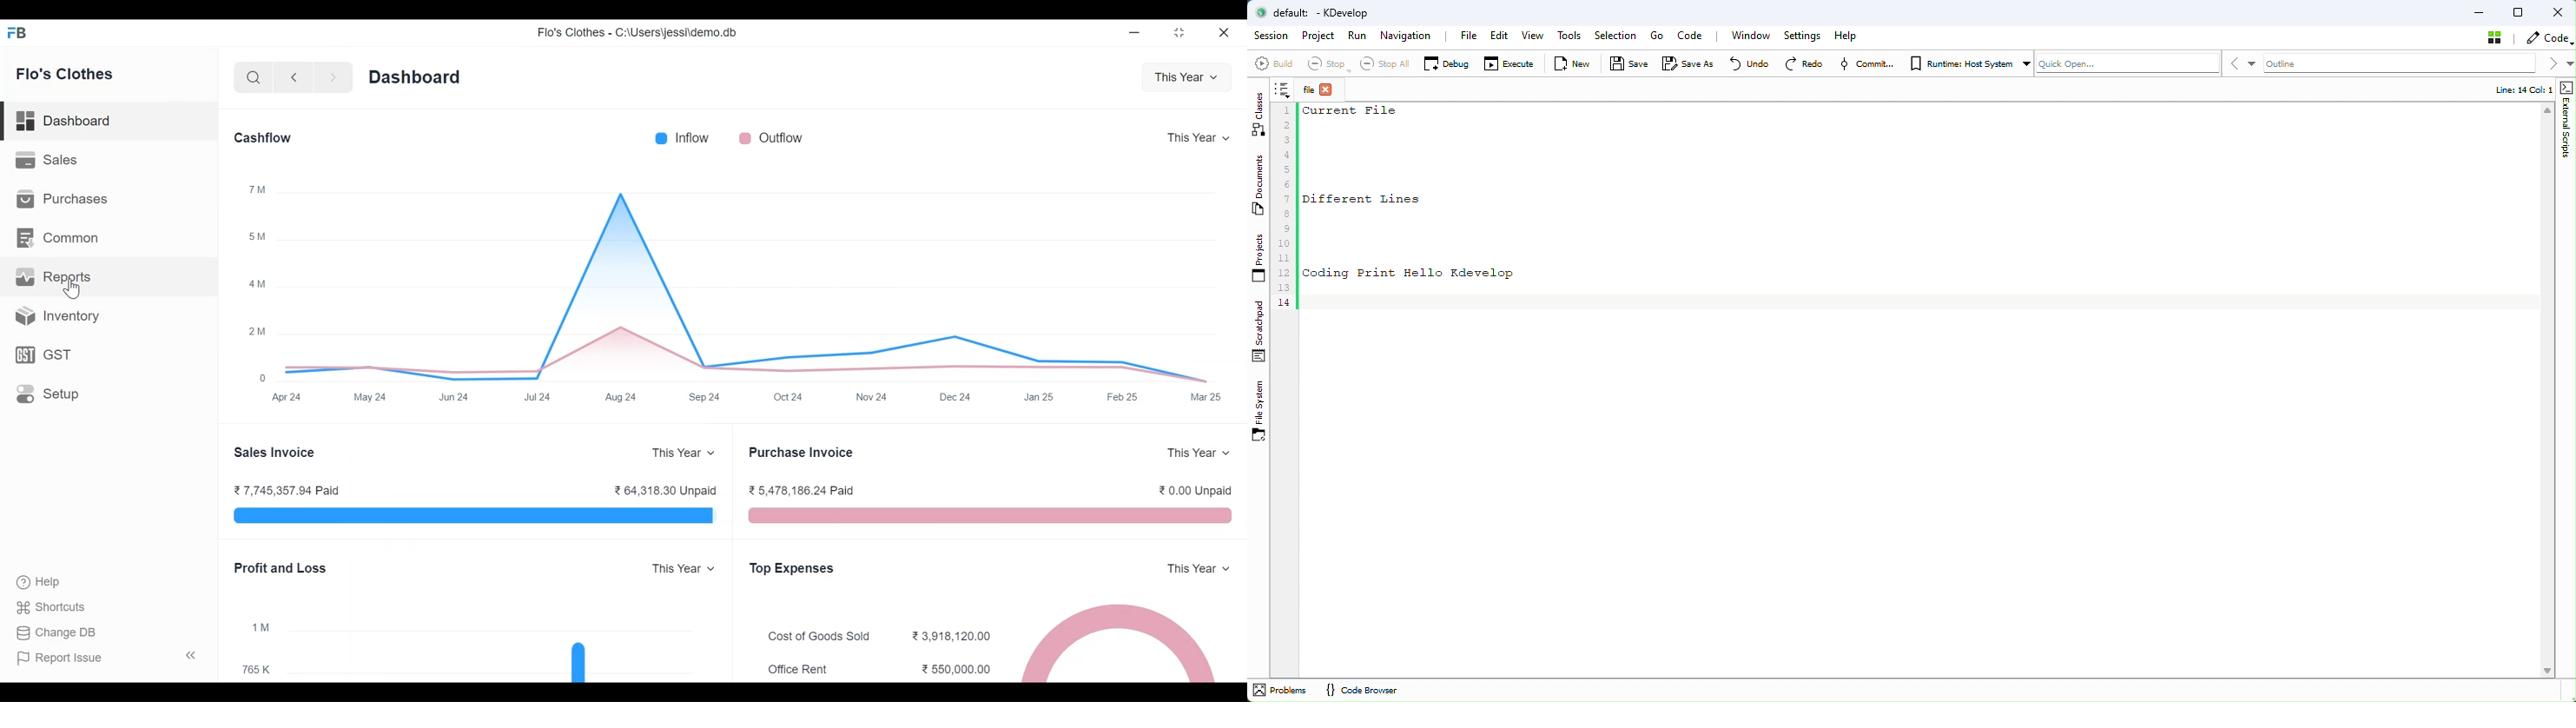 The width and height of the screenshot is (2576, 728). I want to click on setup, so click(49, 394).